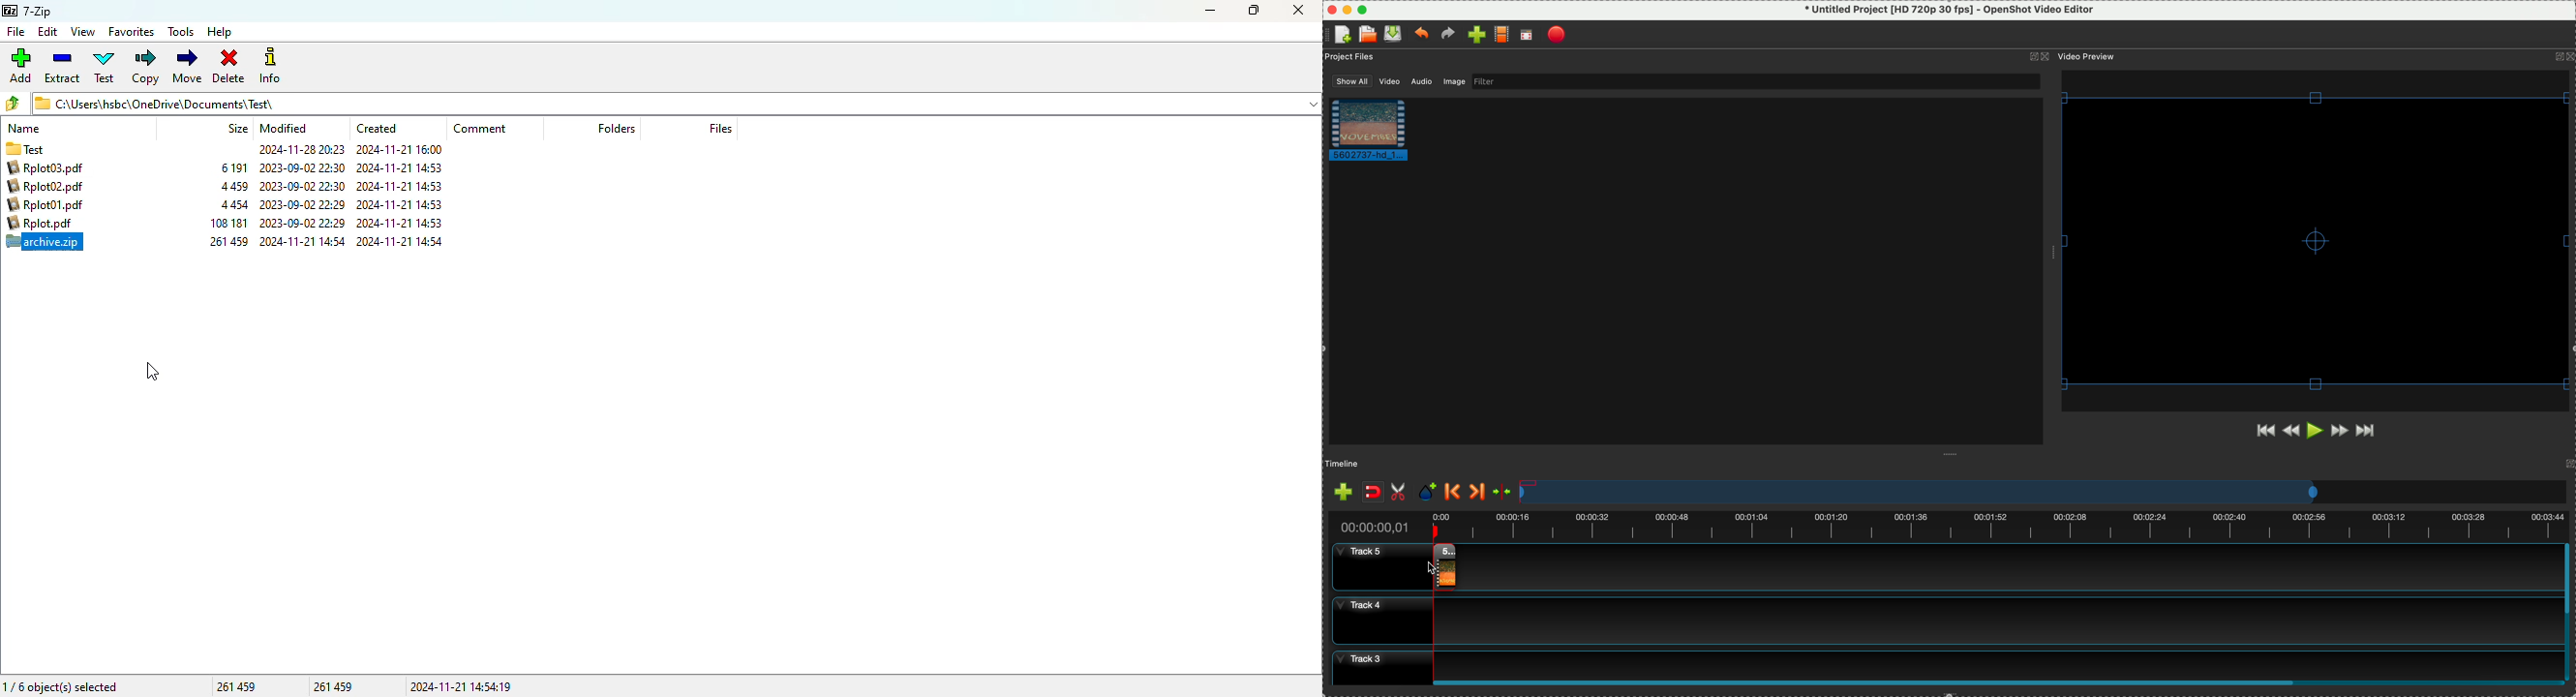  What do you see at coordinates (233, 204) in the screenshot?
I see `4 459` at bounding box center [233, 204].